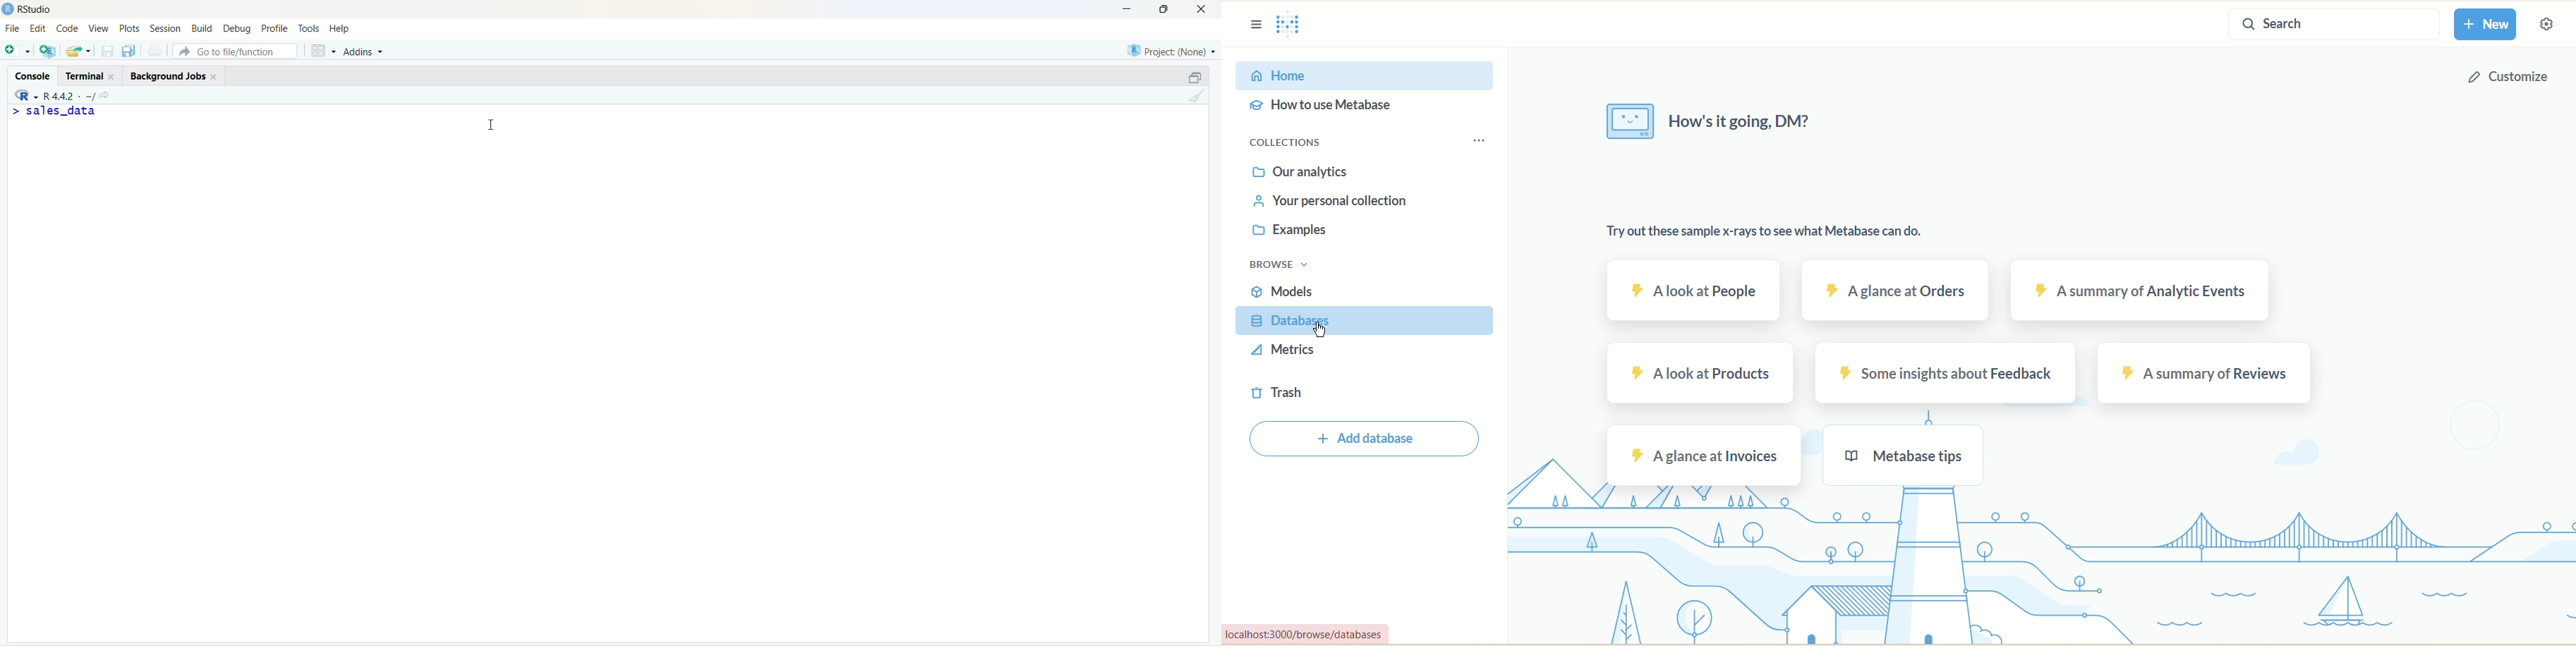  I want to click on save and export, so click(78, 52).